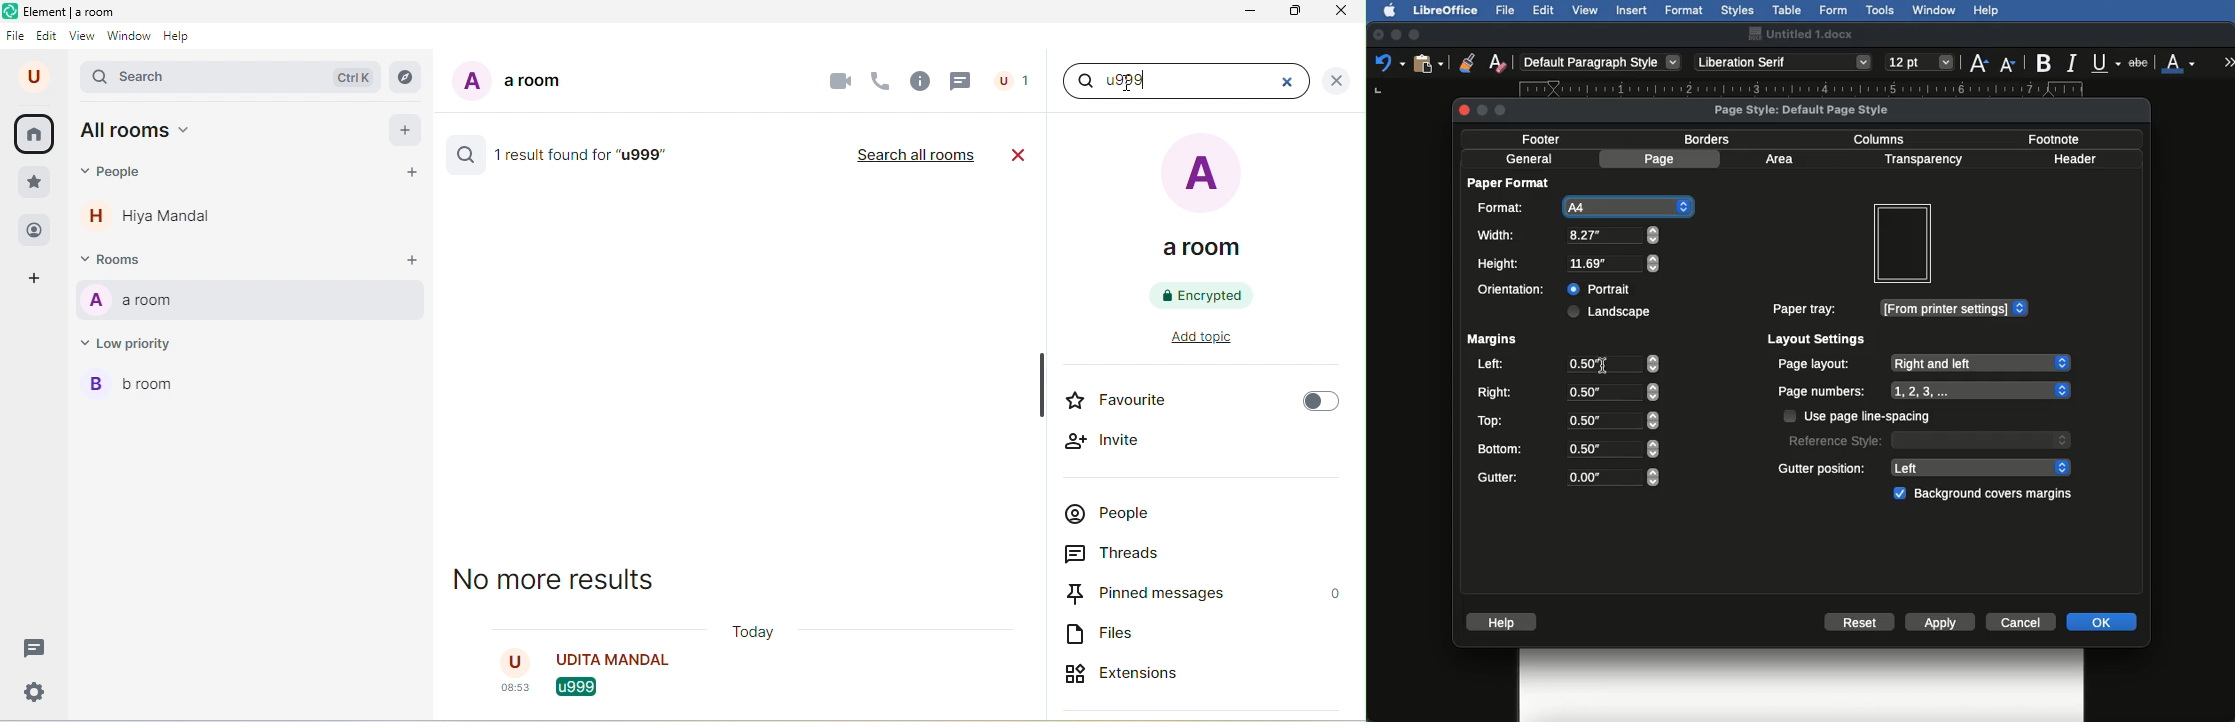 This screenshot has height=728, width=2240. Describe the element at coordinates (1860, 624) in the screenshot. I see `Reset` at that location.